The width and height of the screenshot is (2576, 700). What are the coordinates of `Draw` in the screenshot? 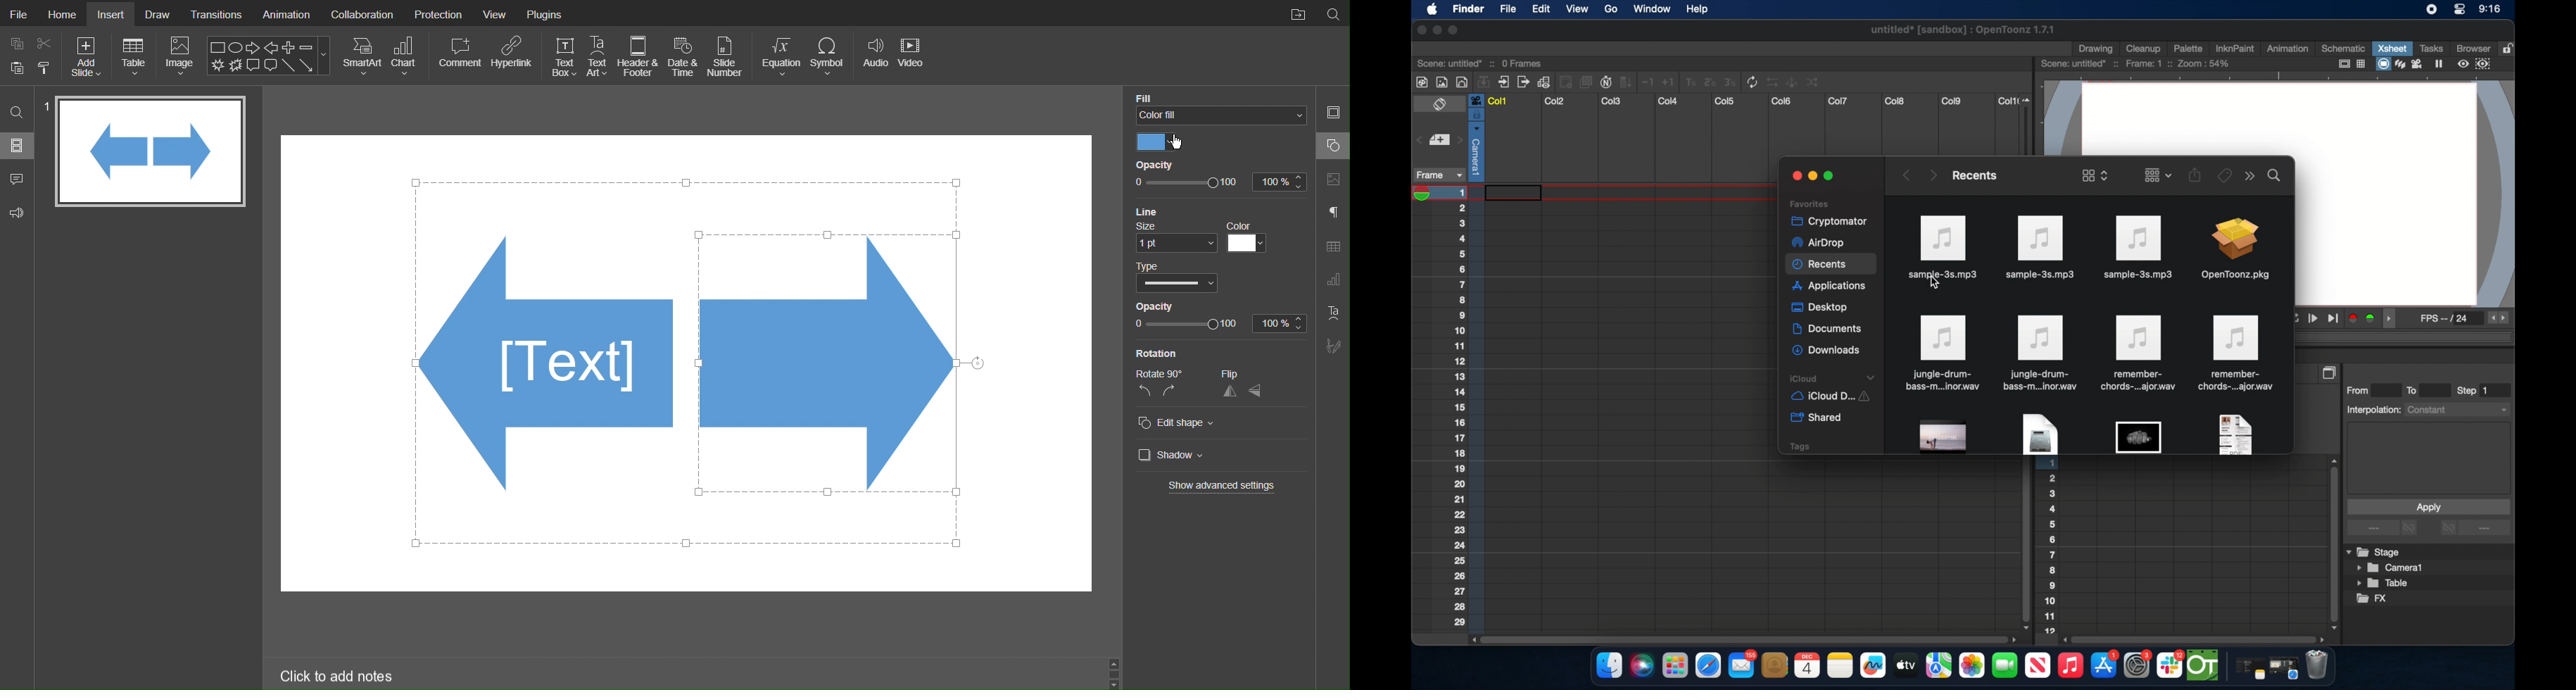 It's located at (158, 13).